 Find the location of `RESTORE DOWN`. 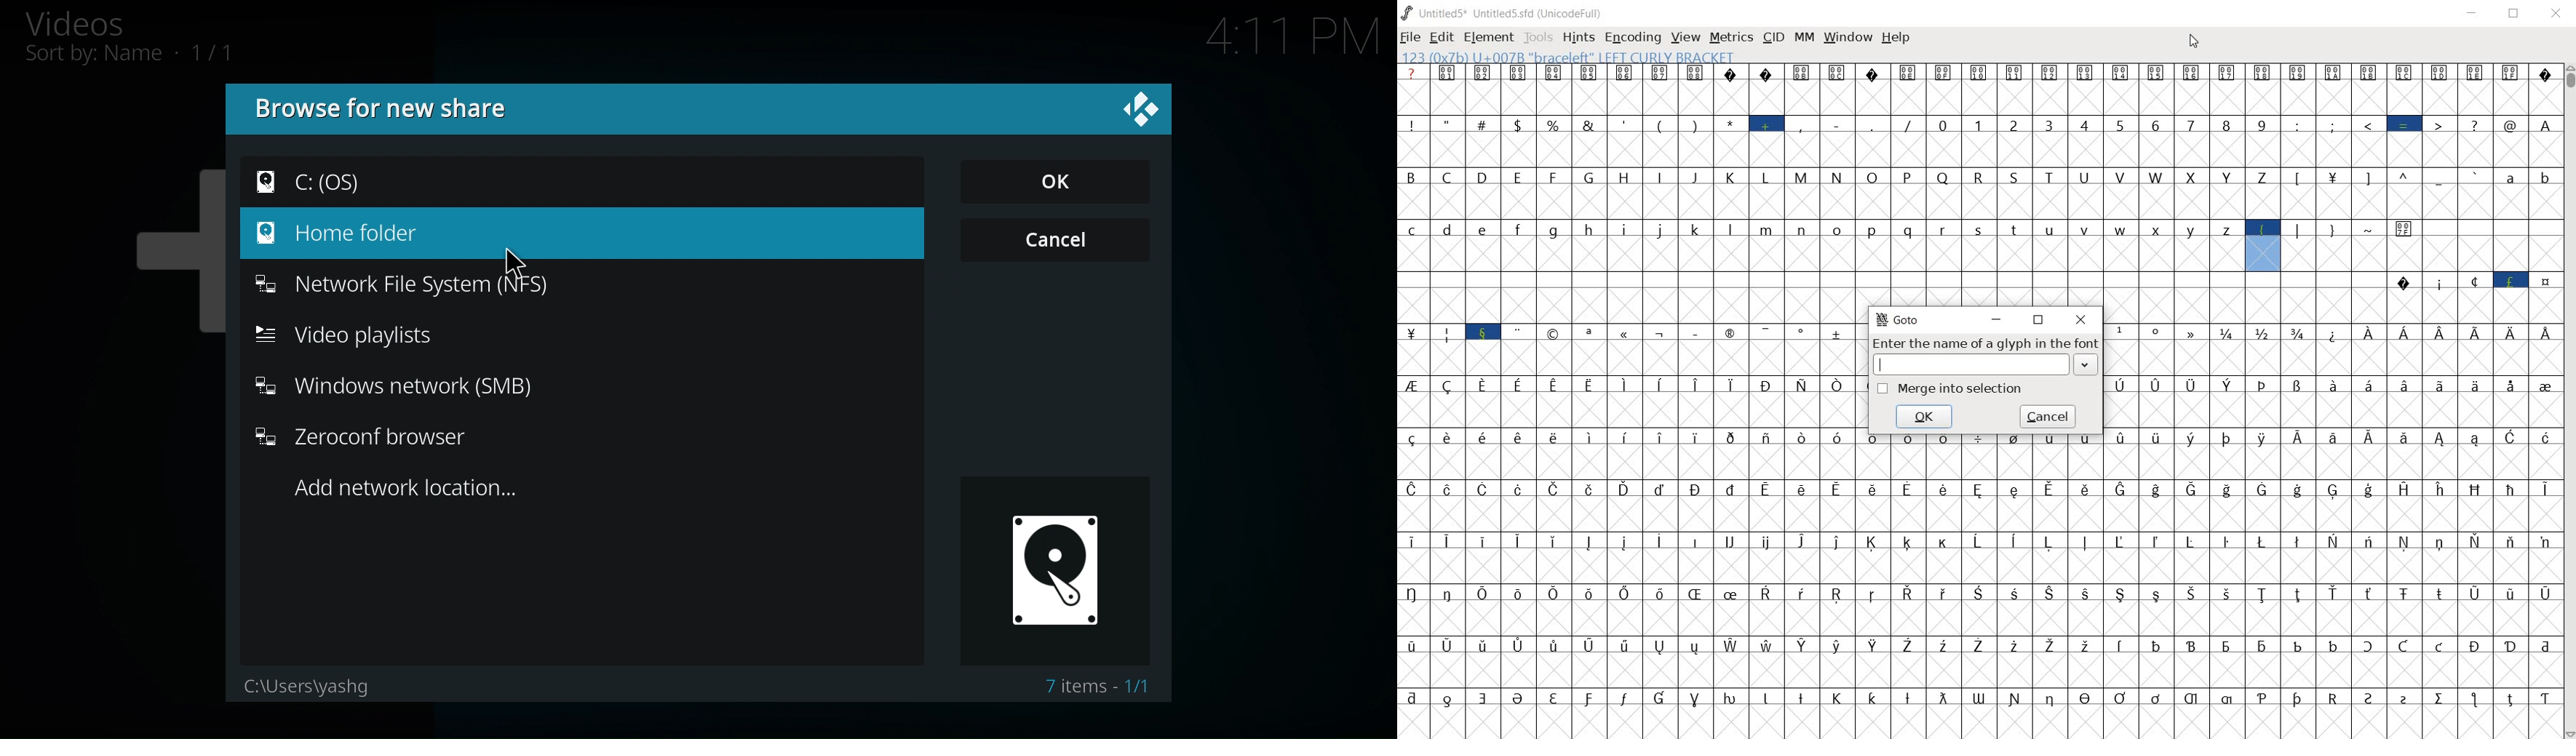

RESTORE DOWN is located at coordinates (2517, 14).